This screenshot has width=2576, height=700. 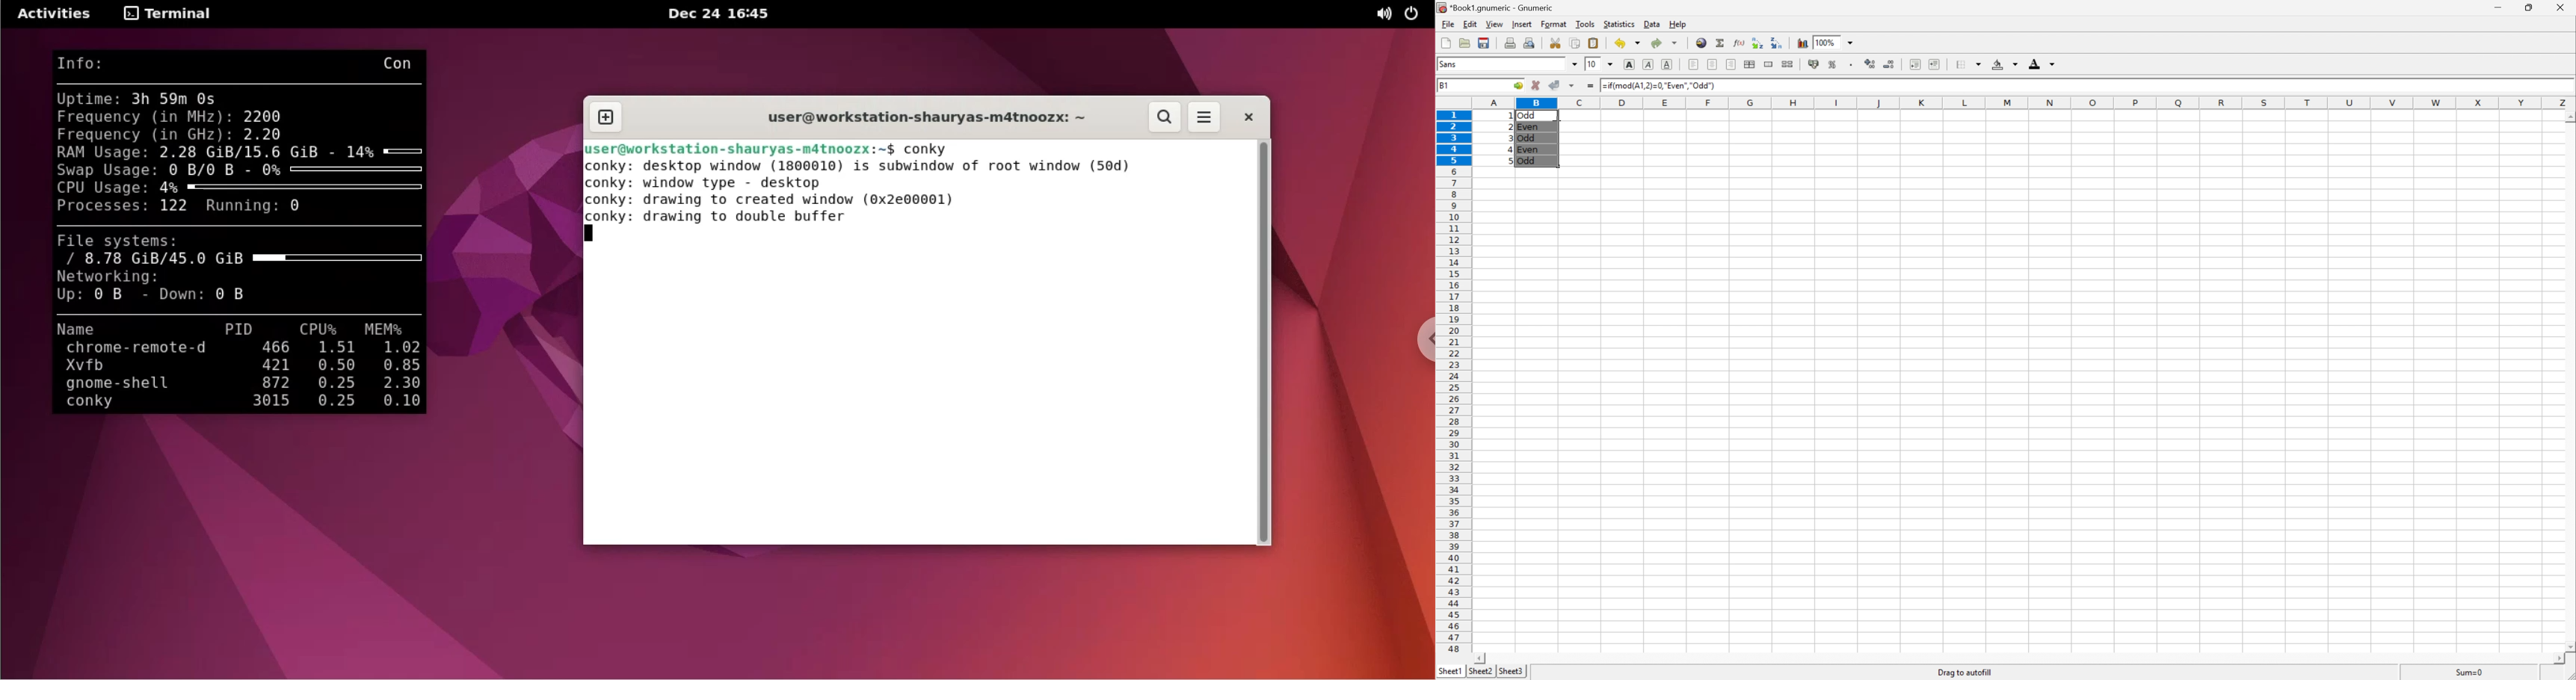 What do you see at coordinates (2005, 63) in the screenshot?
I see `Background` at bounding box center [2005, 63].